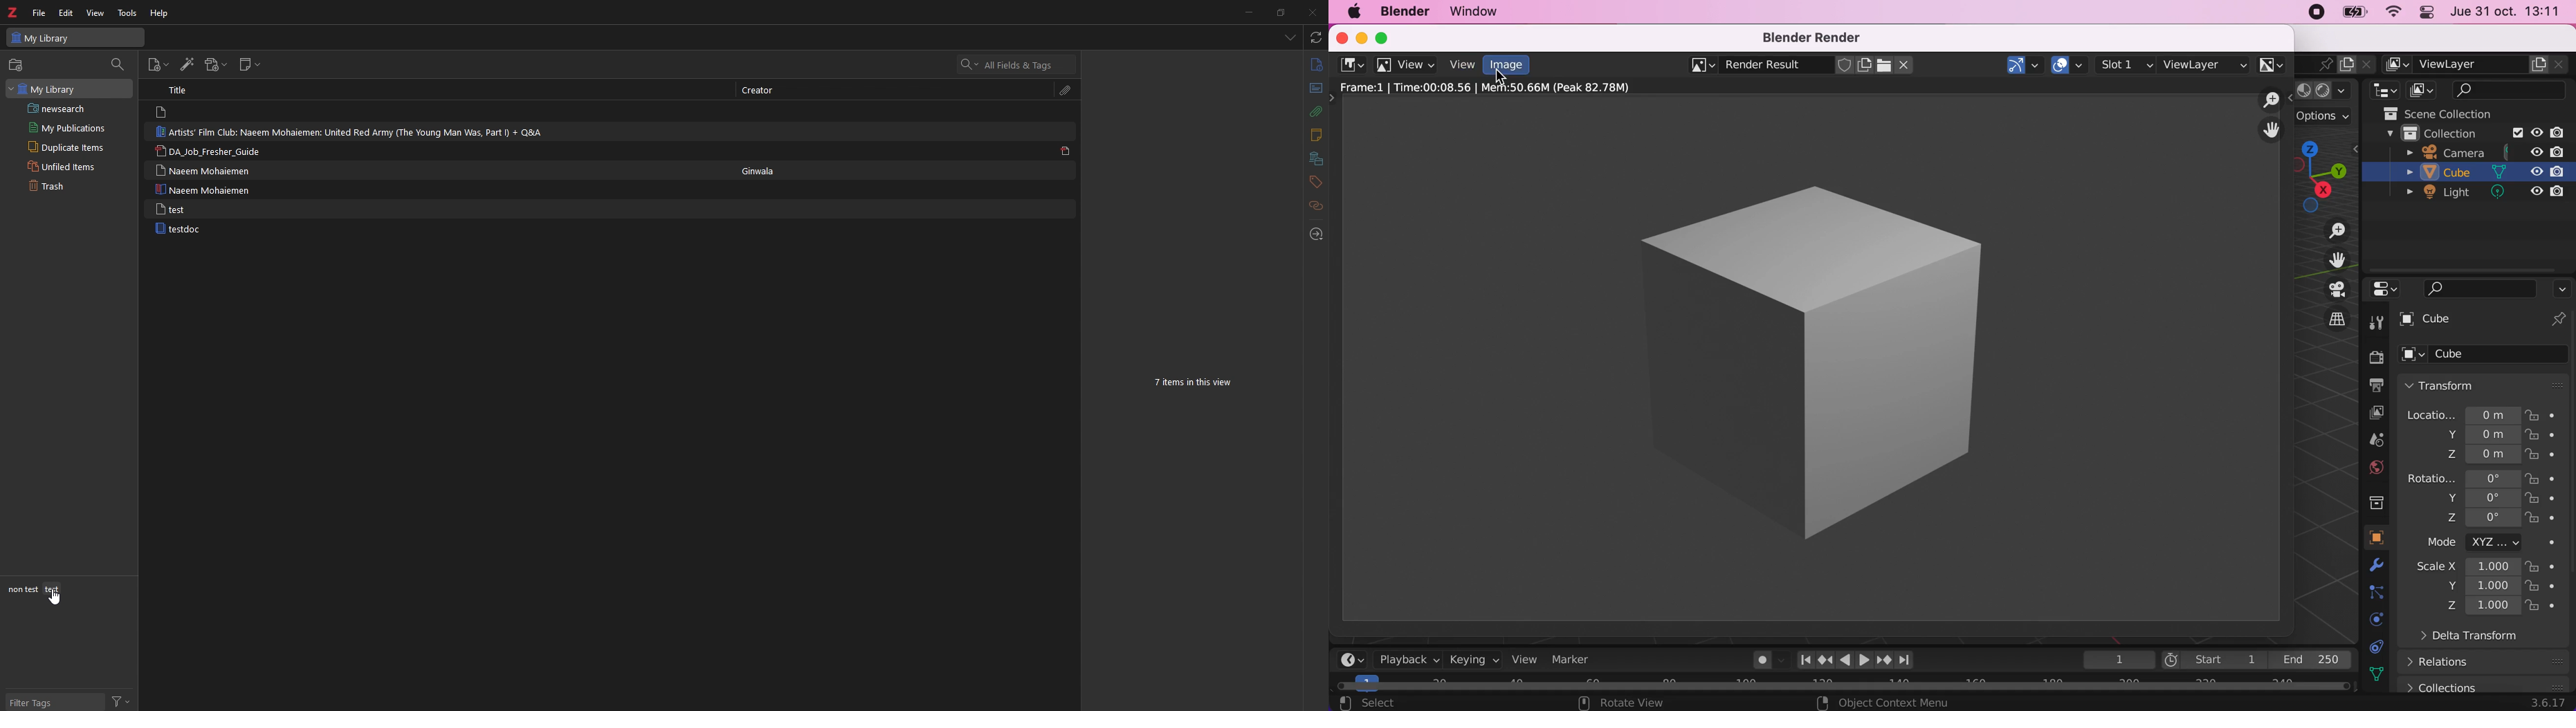 The width and height of the screenshot is (2576, 728). I want to click on new image, so click(1865, 65).